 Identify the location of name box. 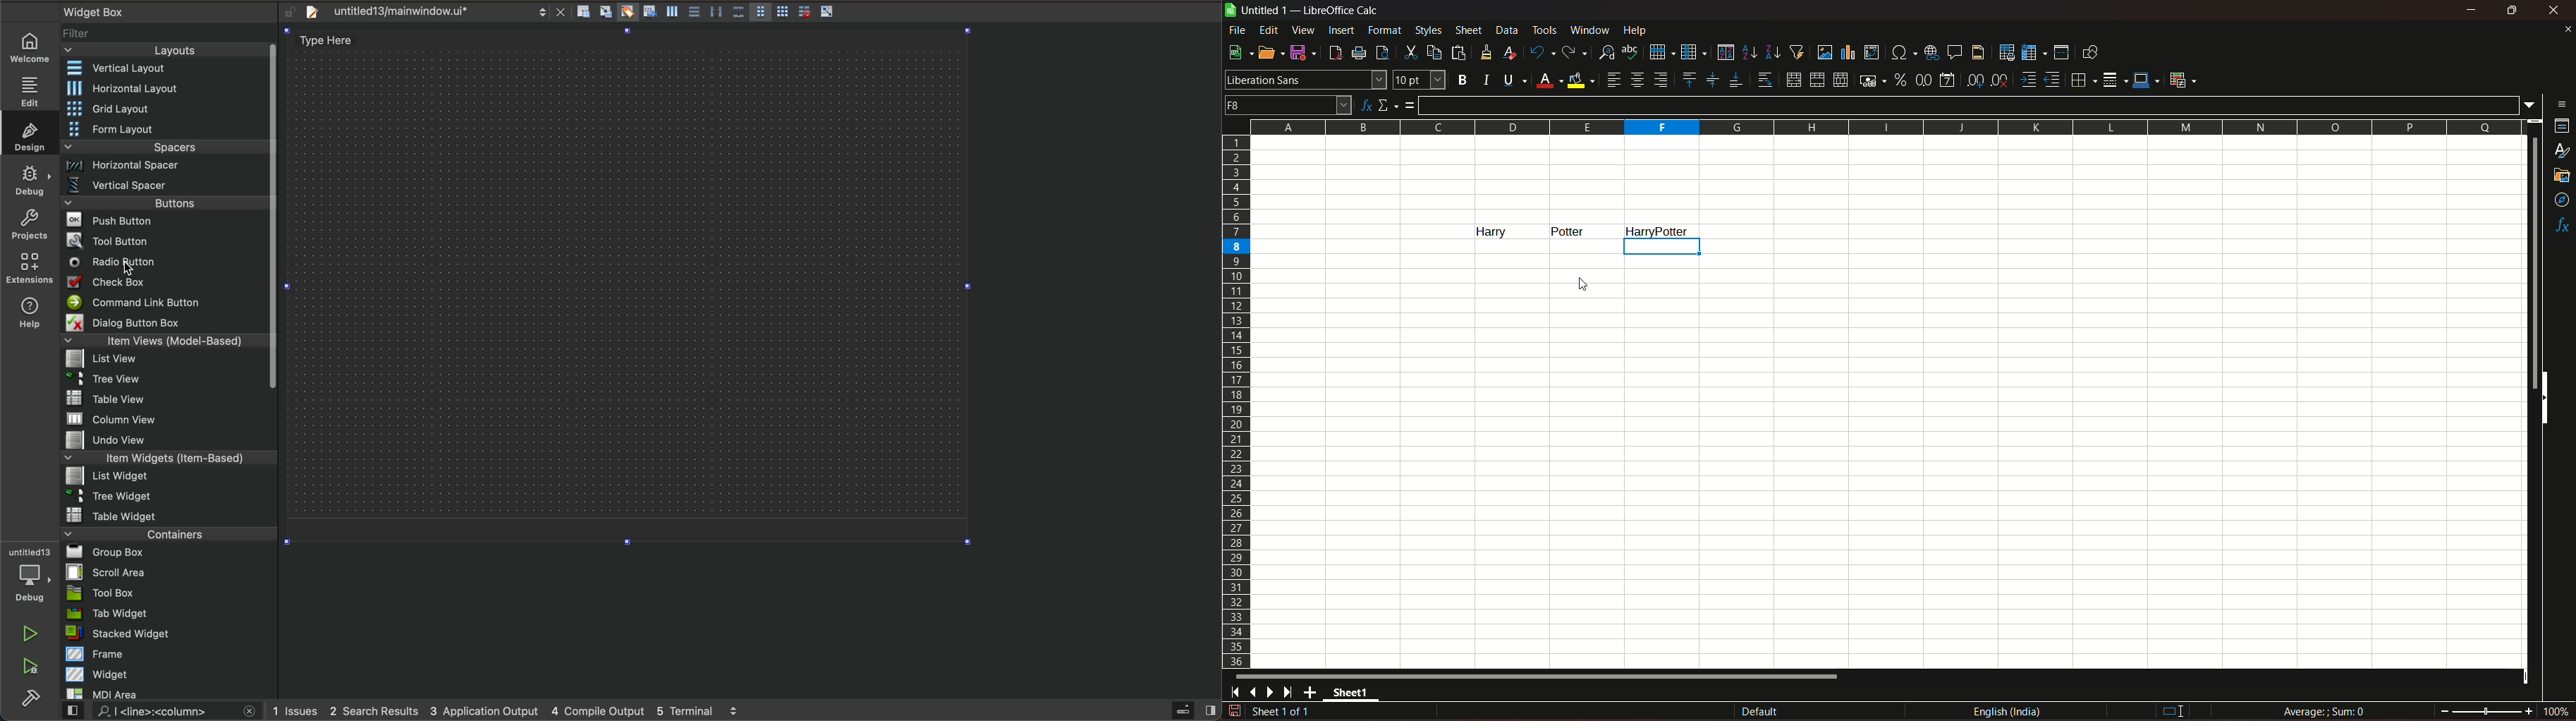
(1288, 104).